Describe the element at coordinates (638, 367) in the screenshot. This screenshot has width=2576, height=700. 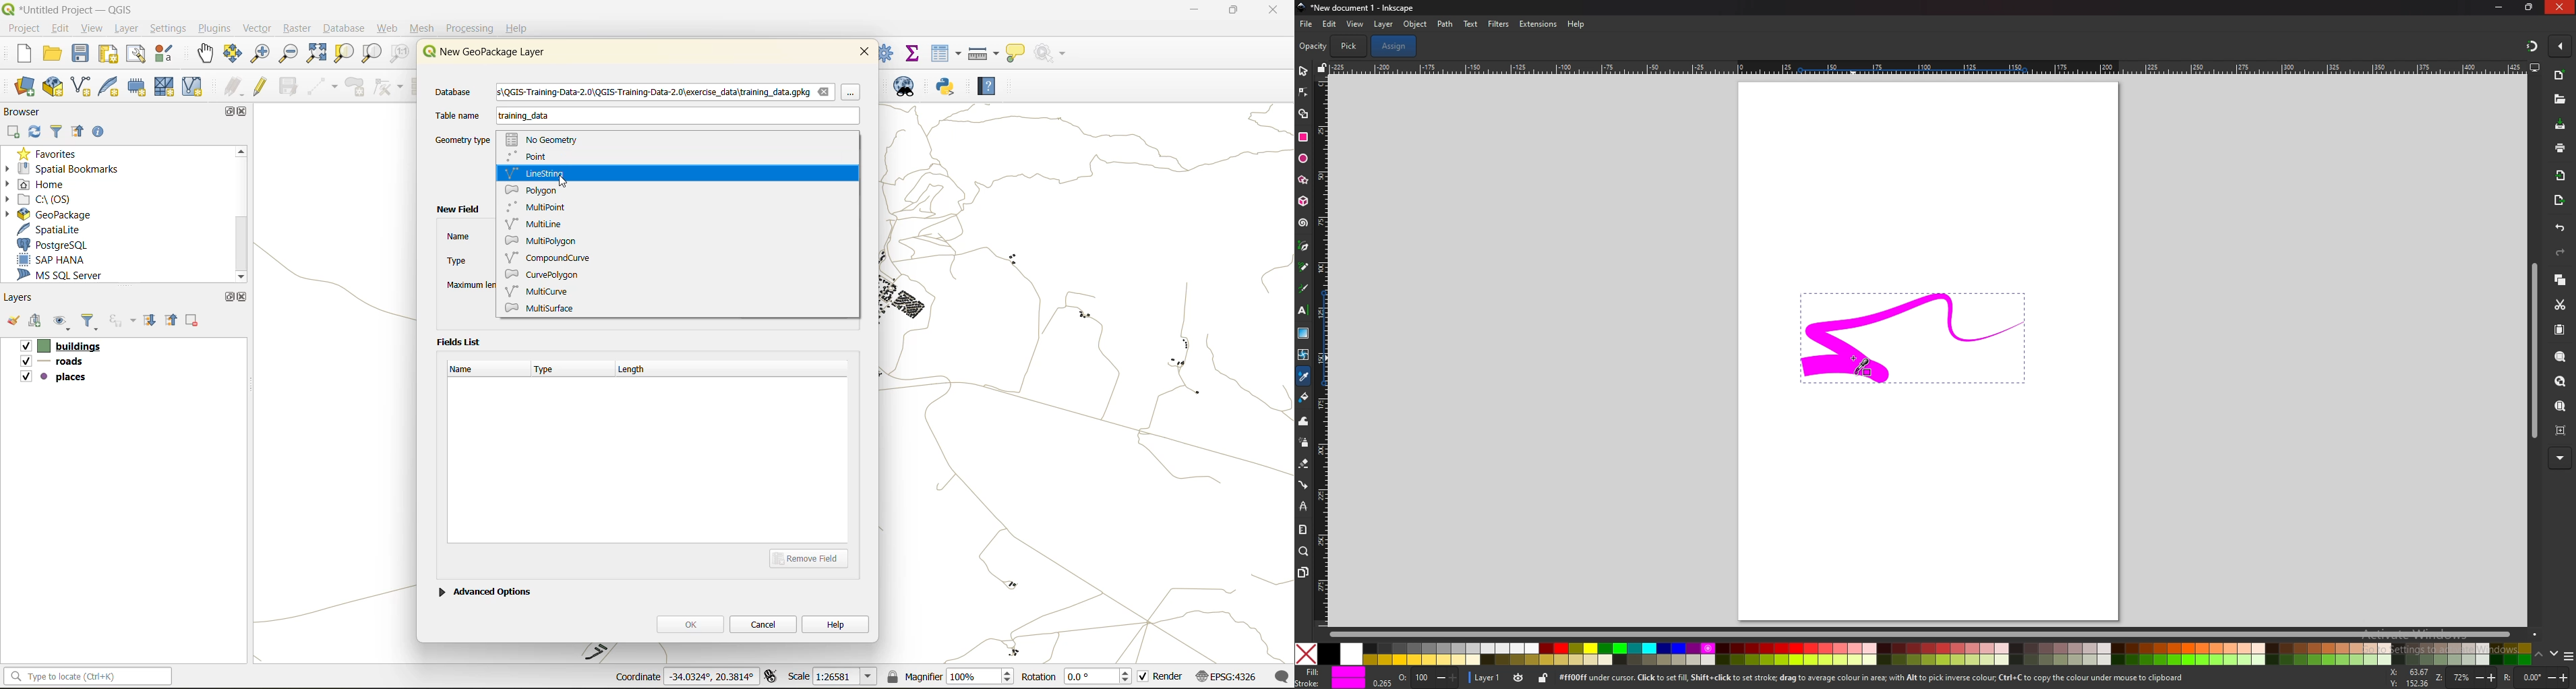
I see `length` at that location.